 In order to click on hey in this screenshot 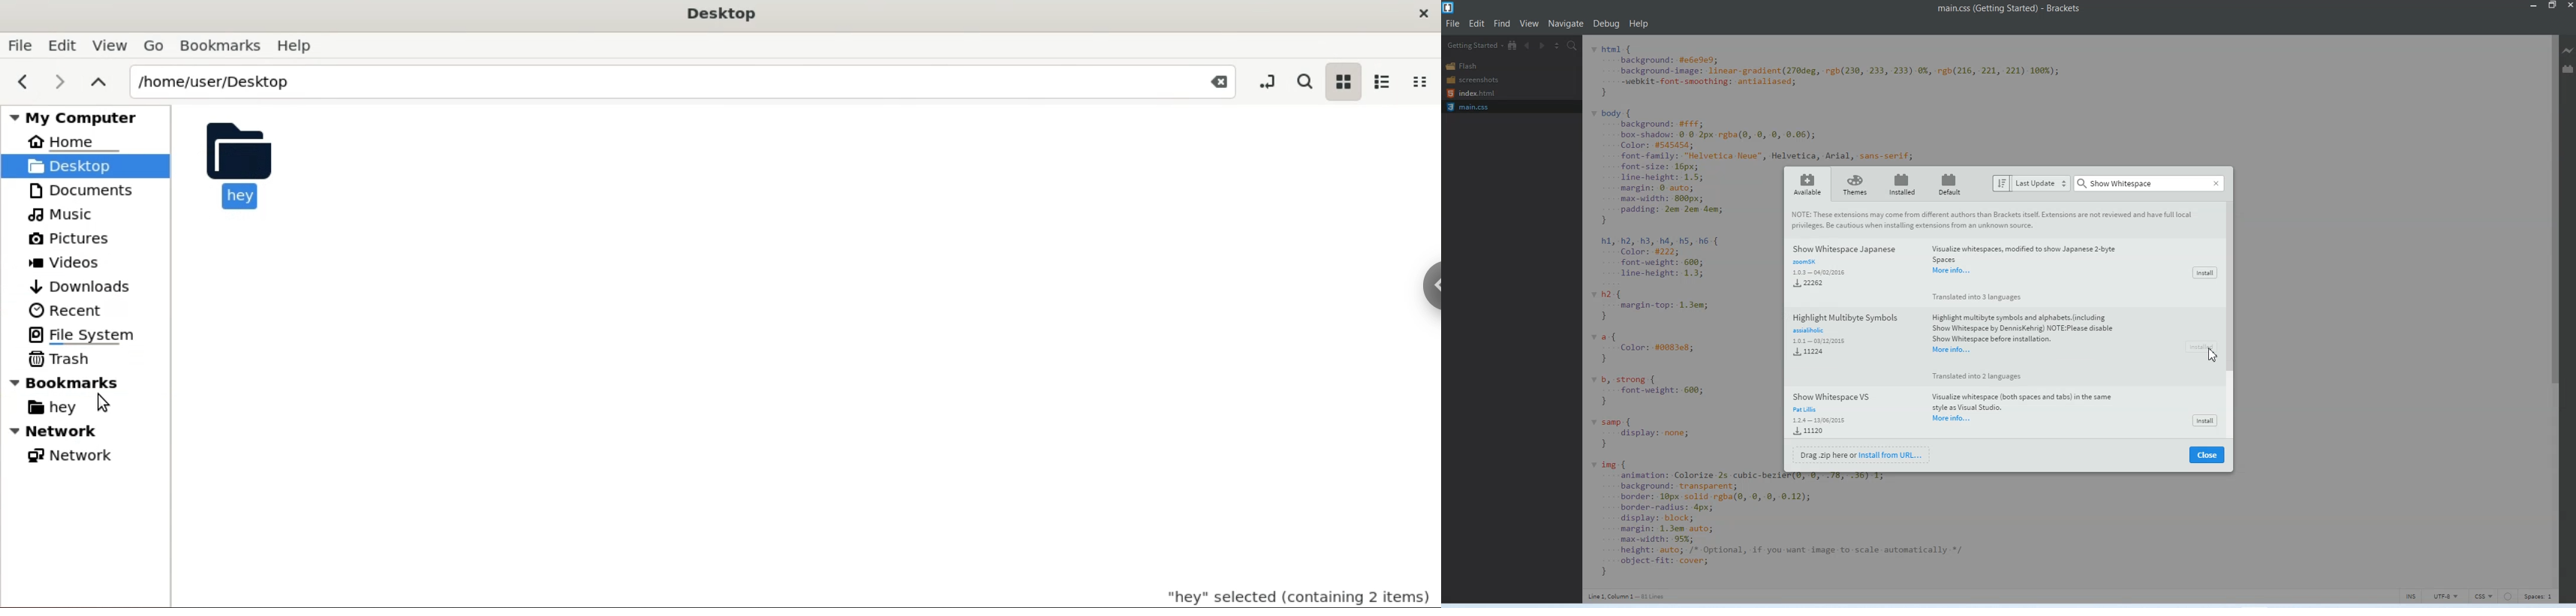, I will do `click(63, 408)`.